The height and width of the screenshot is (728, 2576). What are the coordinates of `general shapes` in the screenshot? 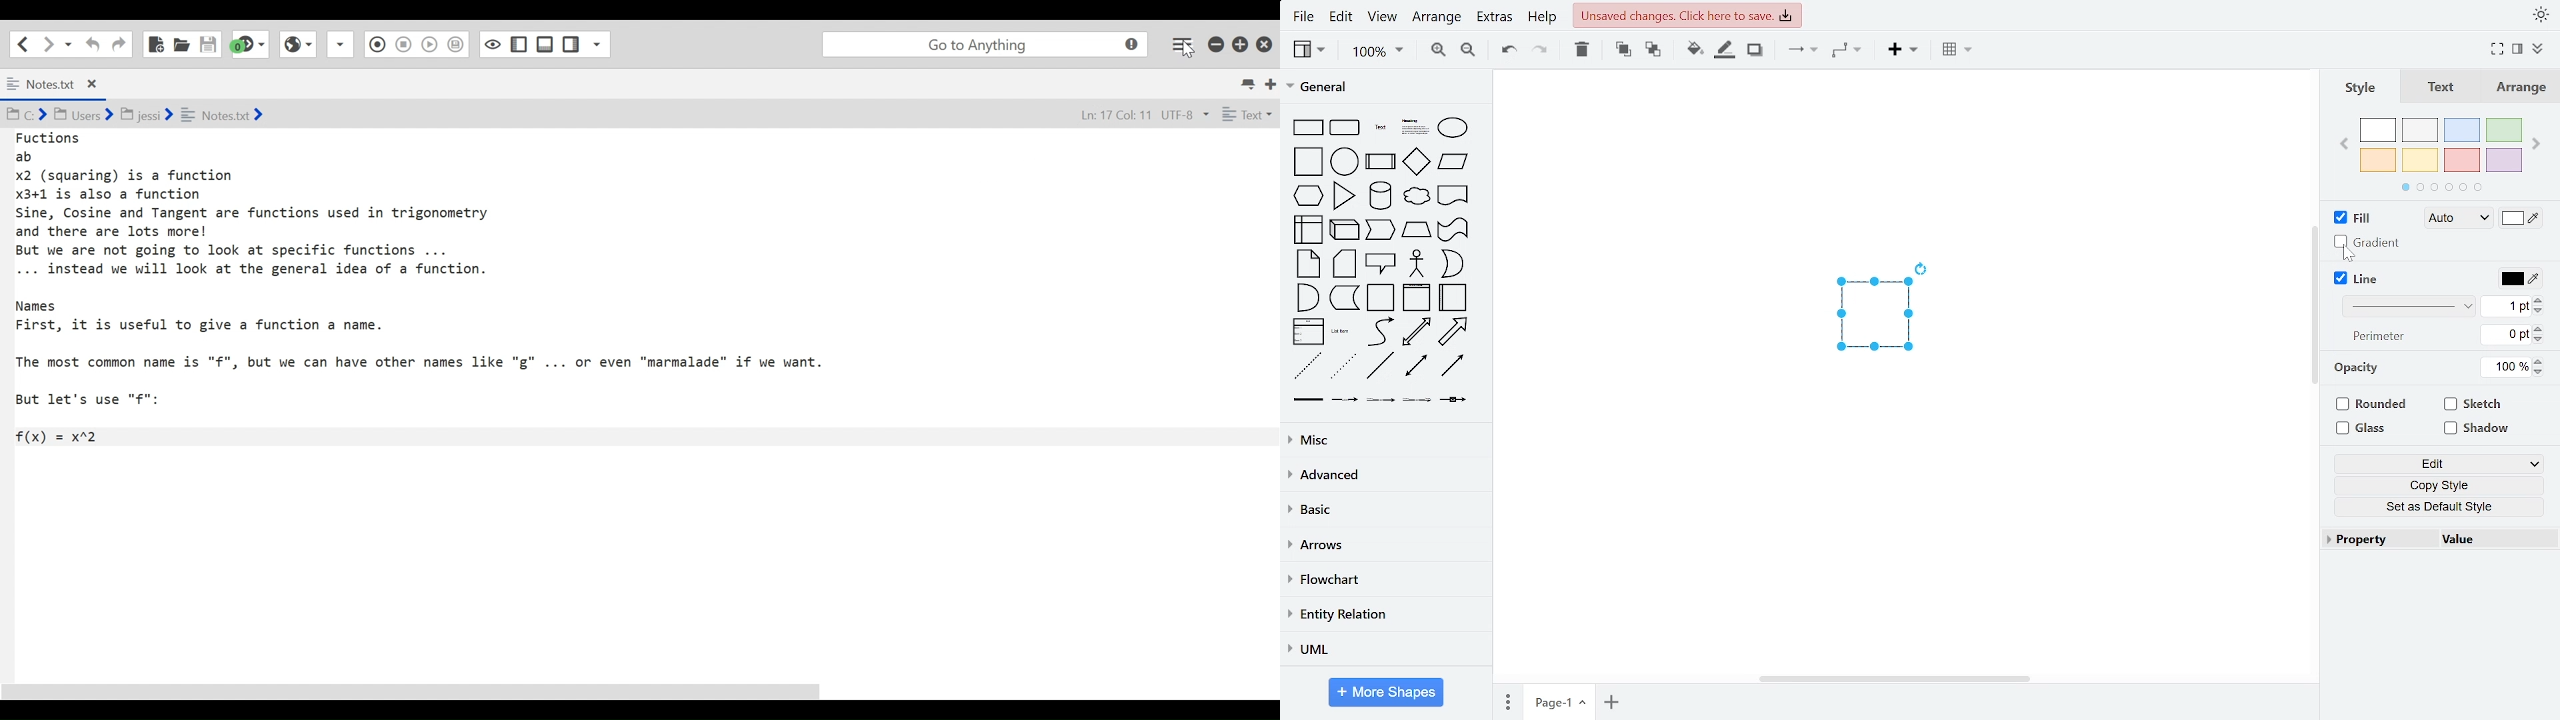 It's located at (1413, 160).